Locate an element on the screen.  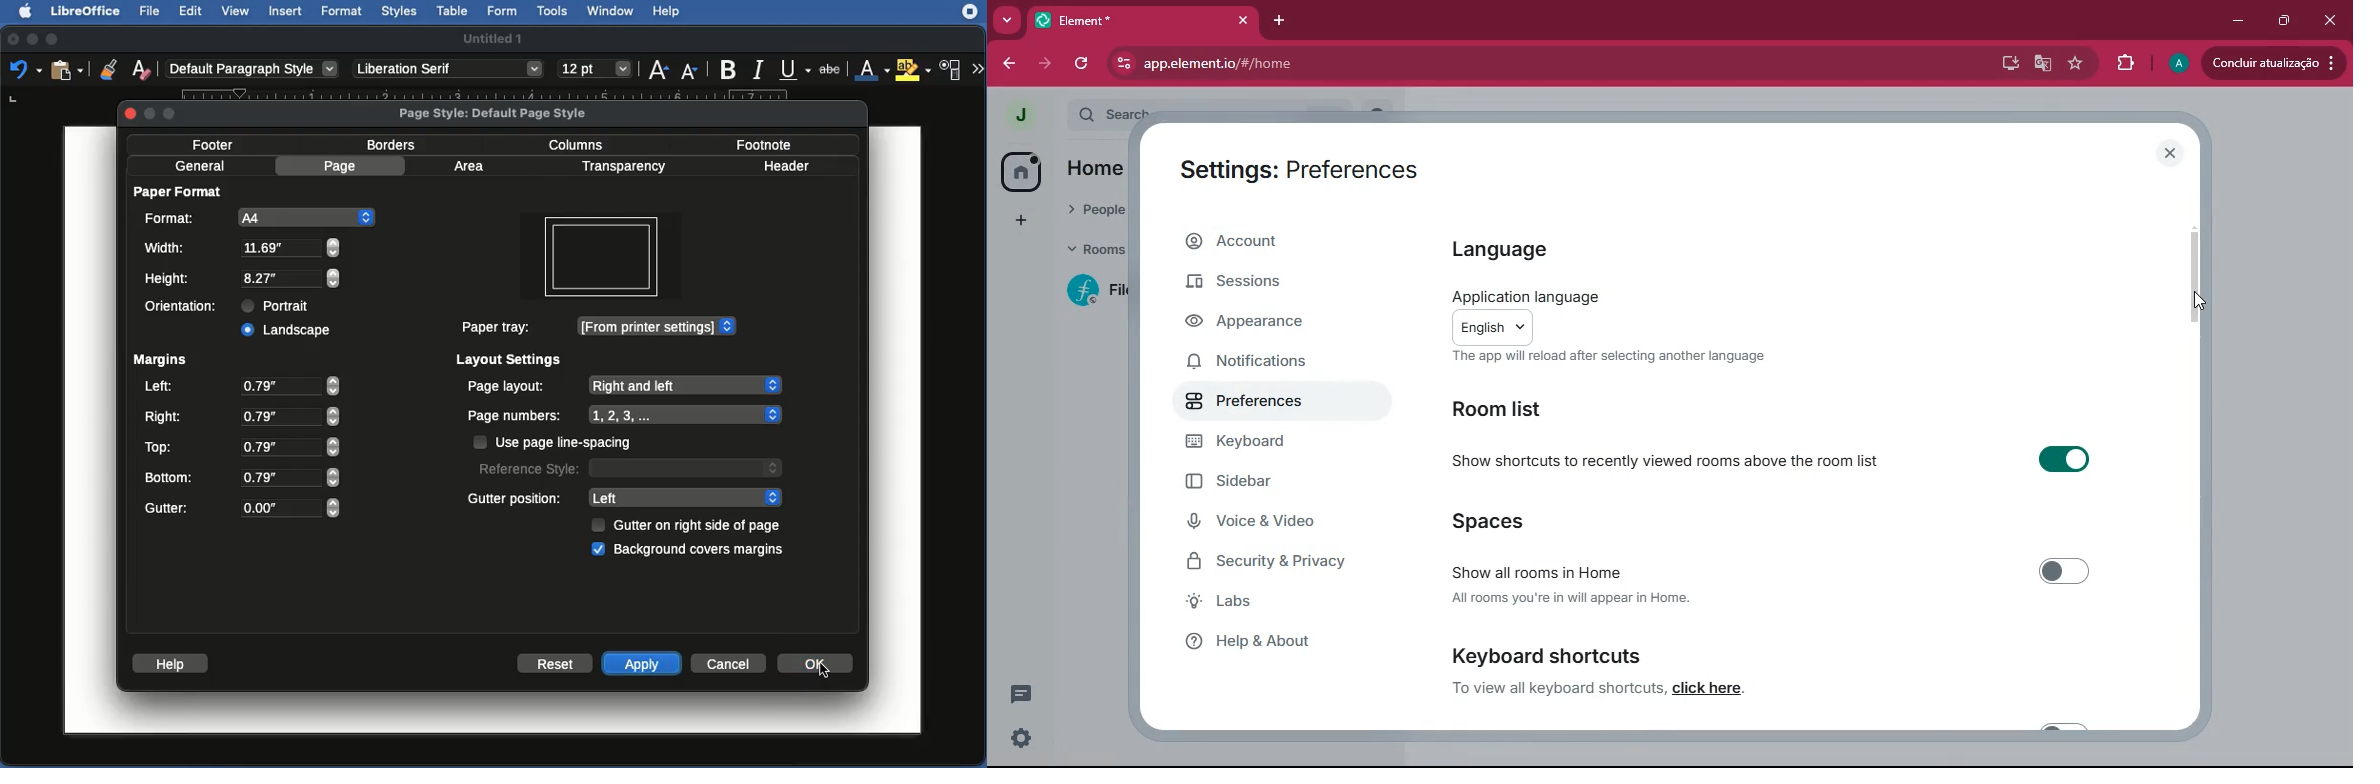
0.79" is located at coordinates (290, 386).